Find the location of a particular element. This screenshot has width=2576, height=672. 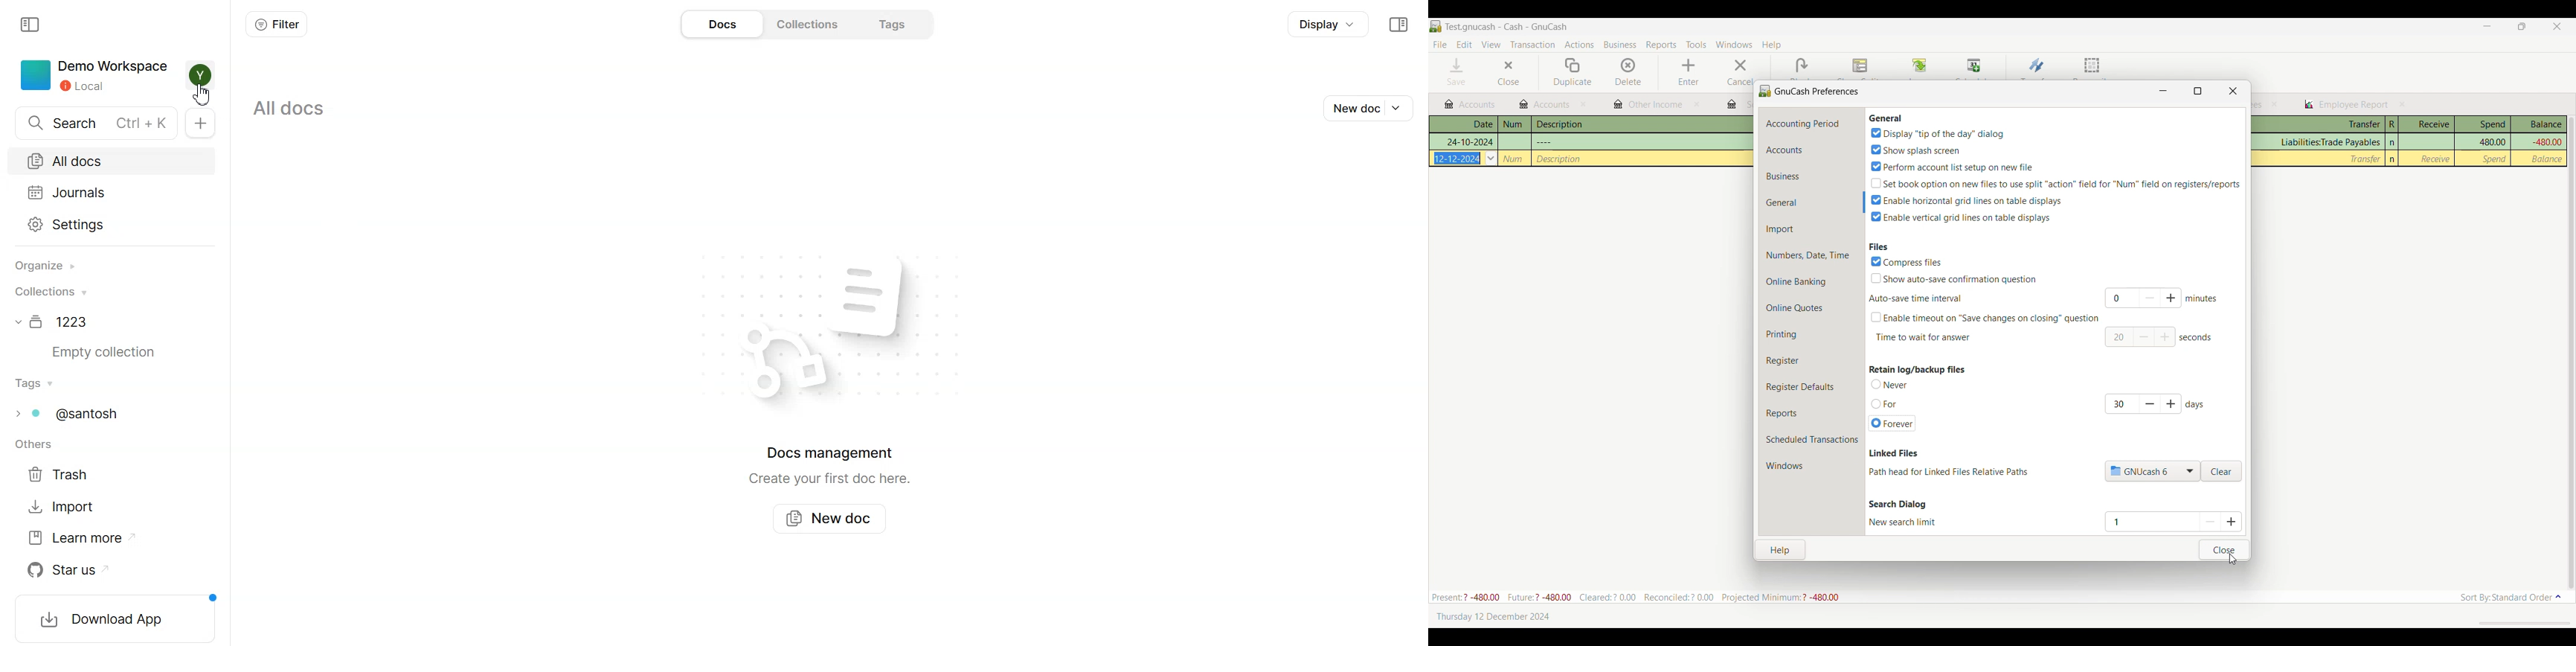

Other budgets and reports is located at coordinates (1469, 105).